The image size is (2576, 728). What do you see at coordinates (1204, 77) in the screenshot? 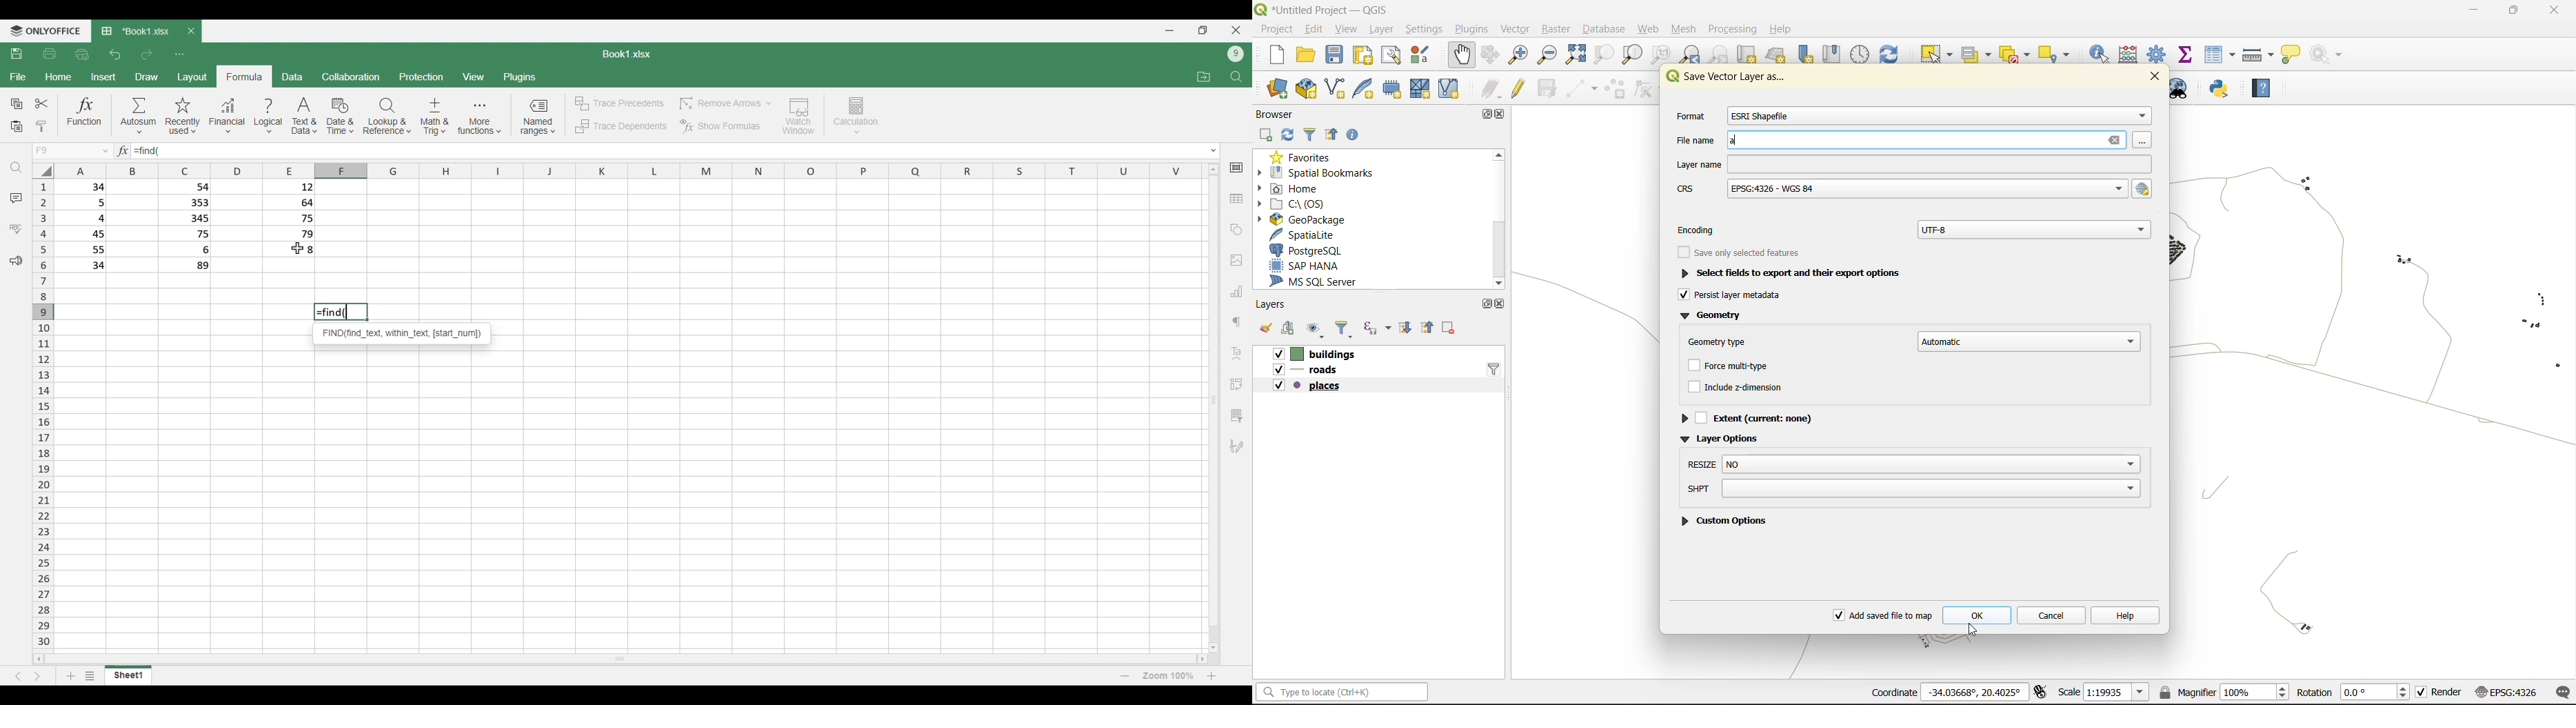
I see `Open file location` at bounding box center [1204, 77].